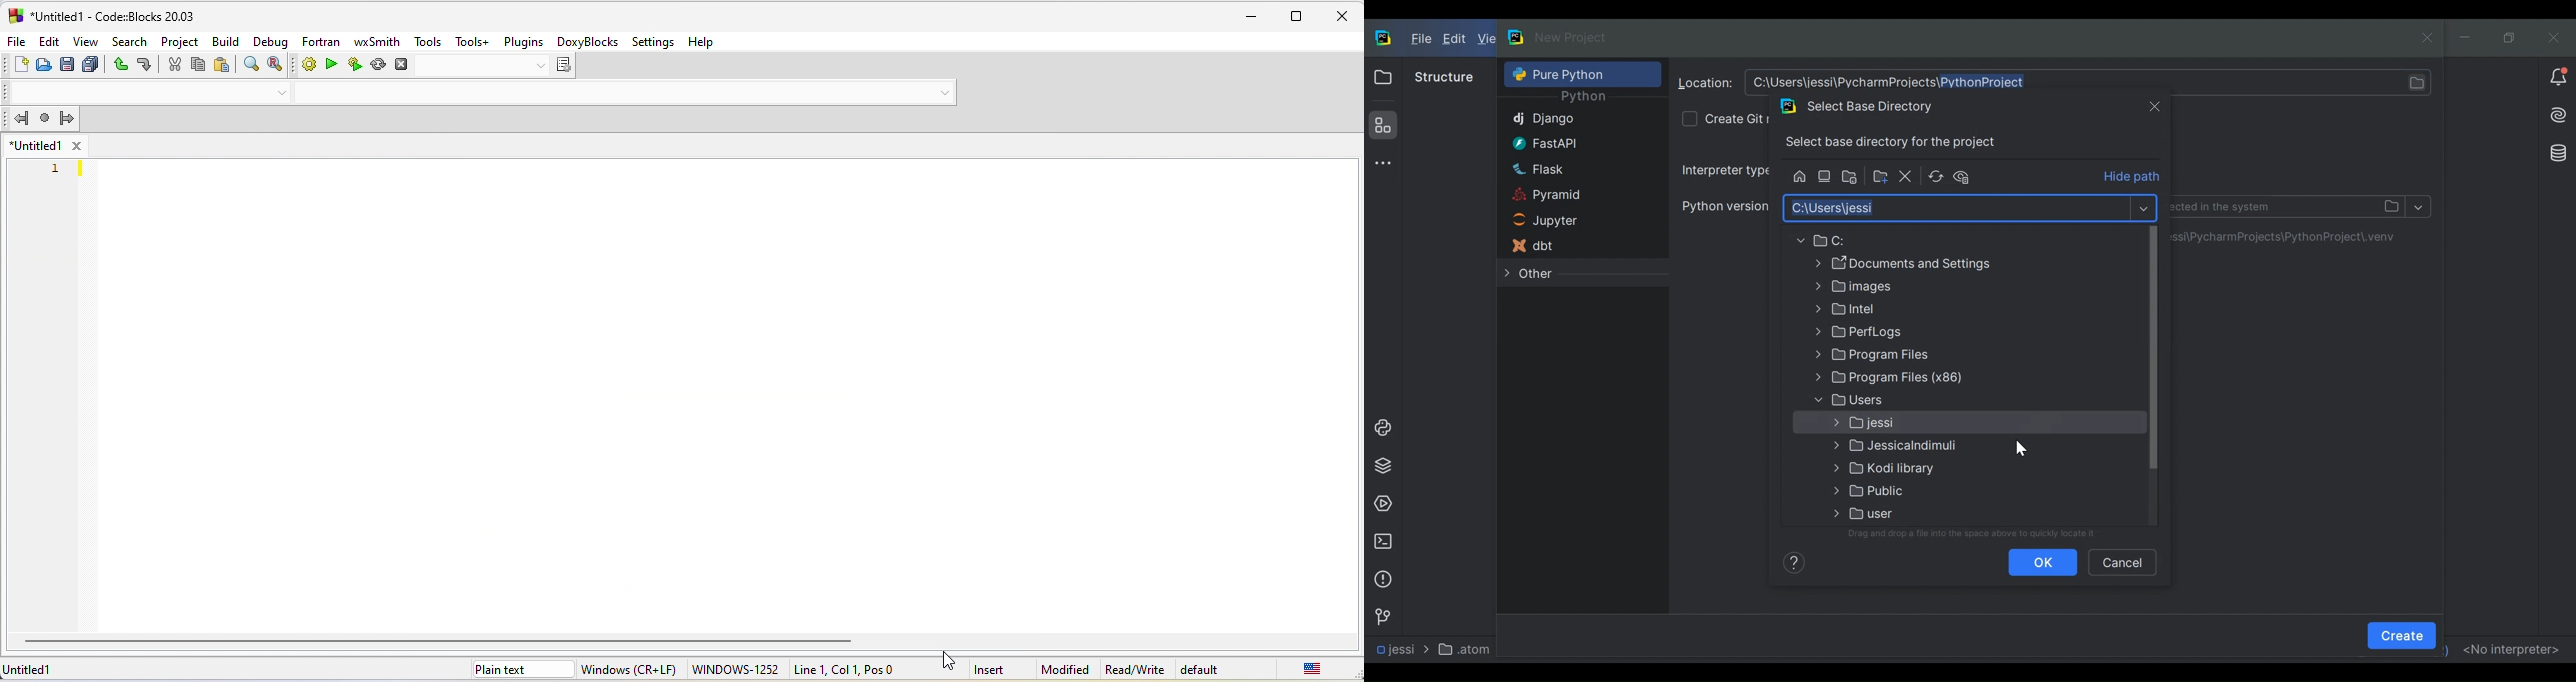 This screenshot has height=700, width=2576. I want to click on search, so click(130, 41).